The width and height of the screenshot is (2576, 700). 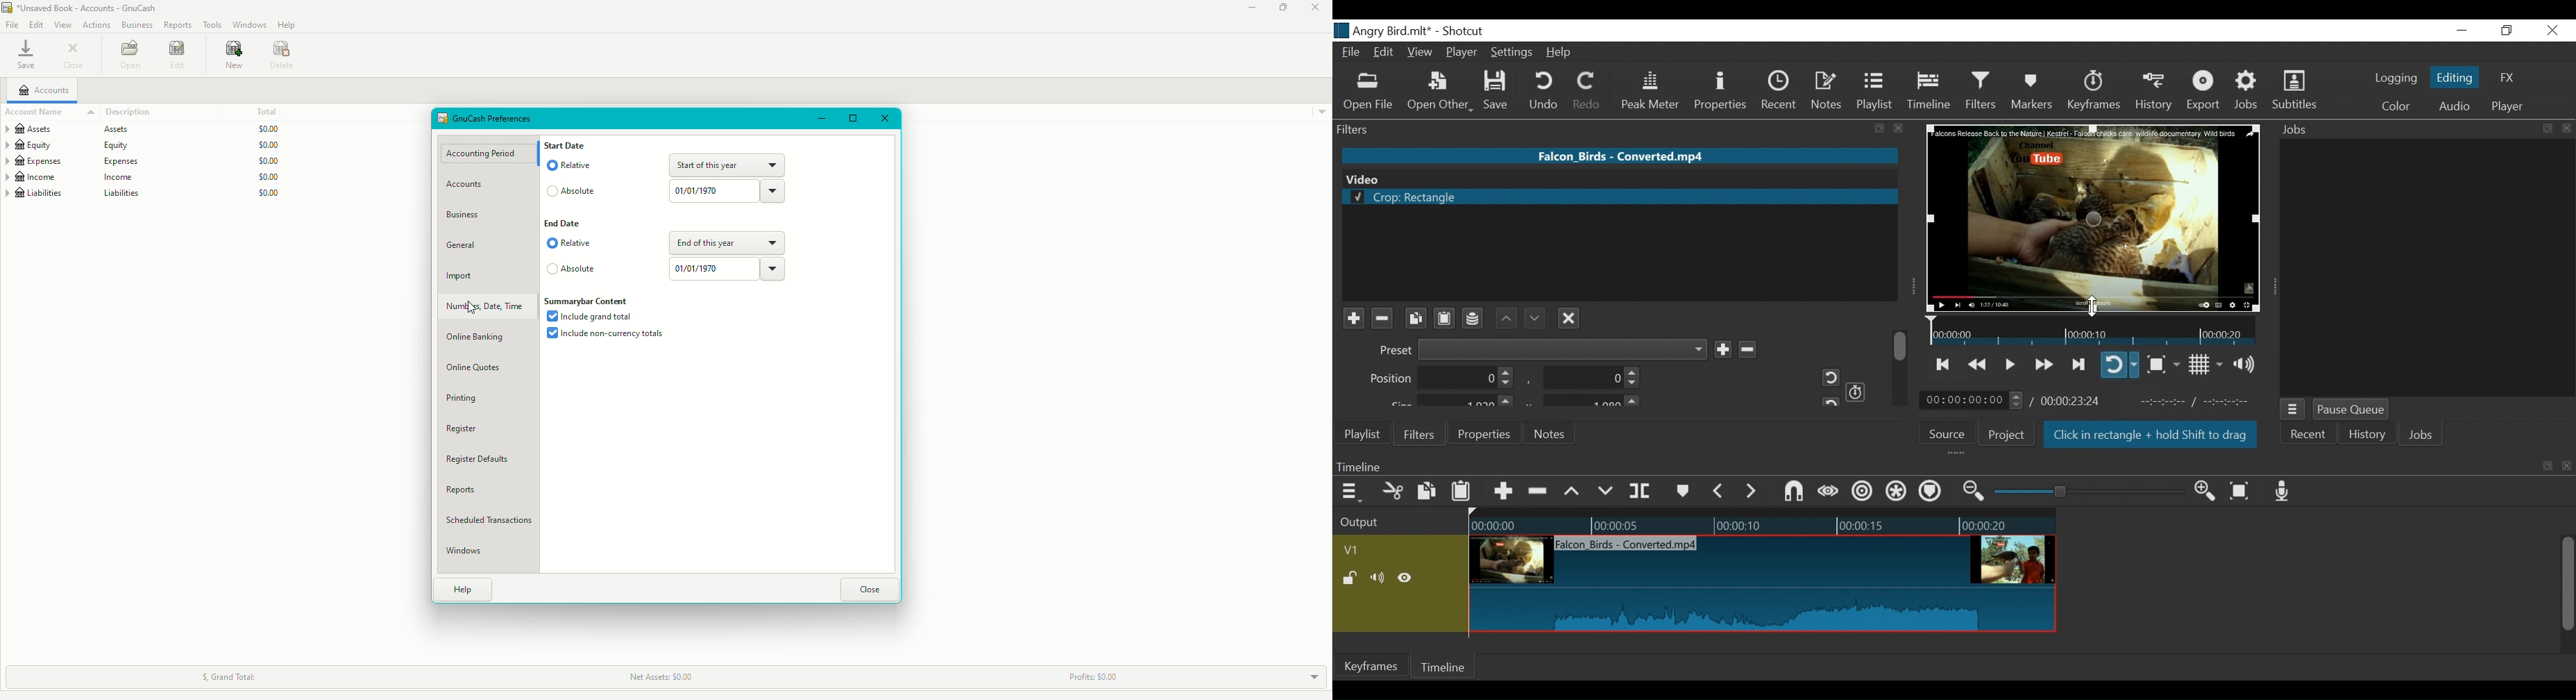 I want to click on End of this year, so click(x=728, y=244).